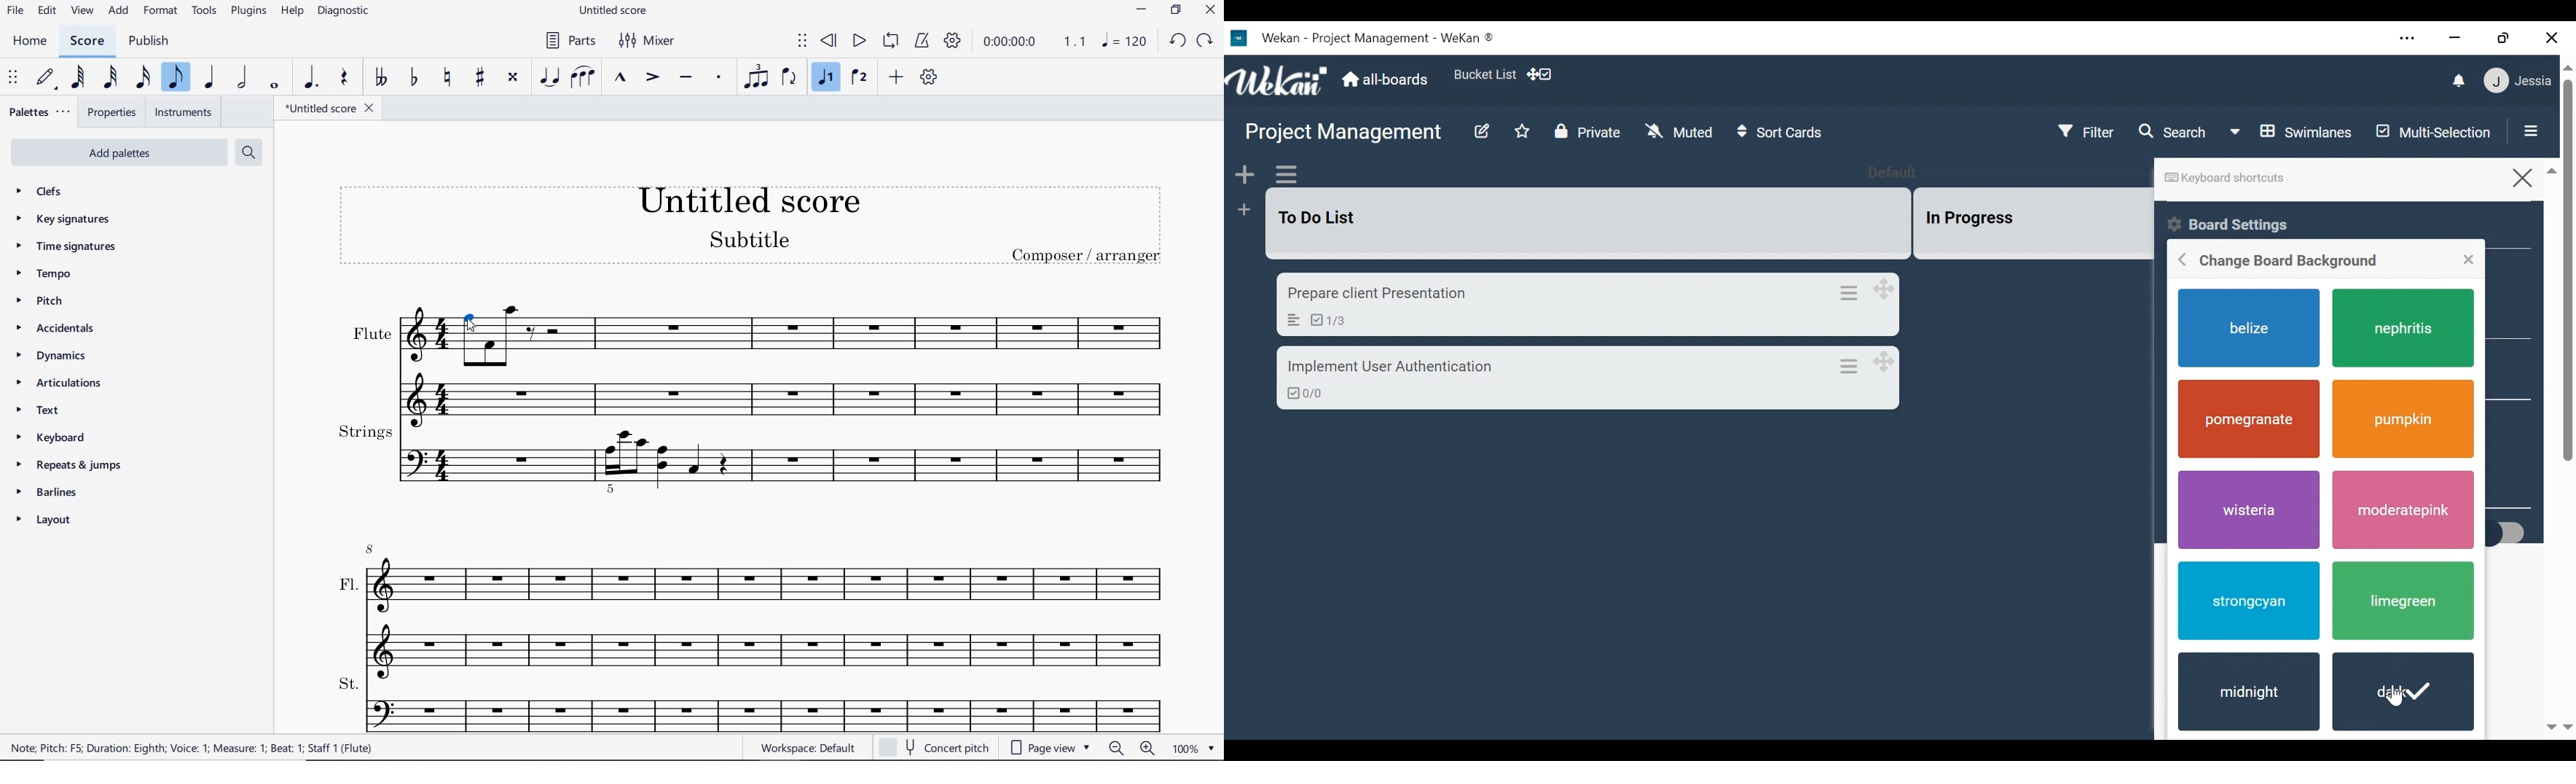 The image size is (2576, 784). What do you see at coordinates (1206, 41) in the screenshot?
I see `redo` at bounding box center [1206, 41].